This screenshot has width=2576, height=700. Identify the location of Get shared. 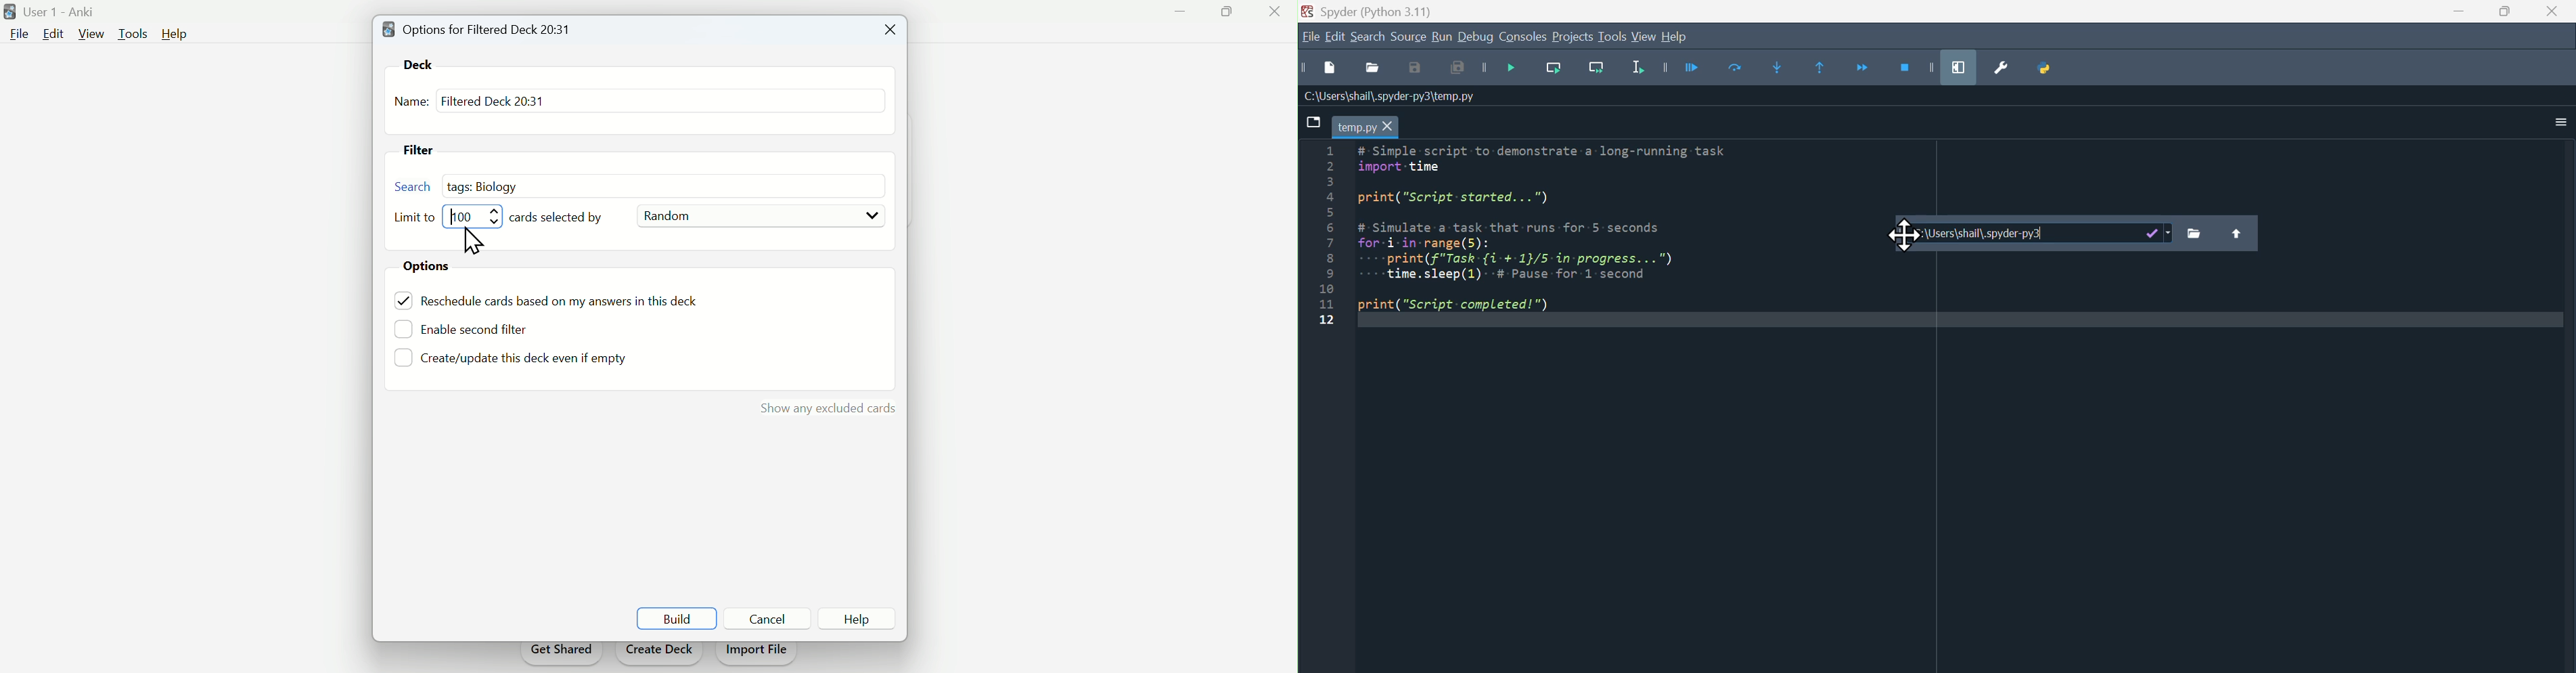
(560, 654).